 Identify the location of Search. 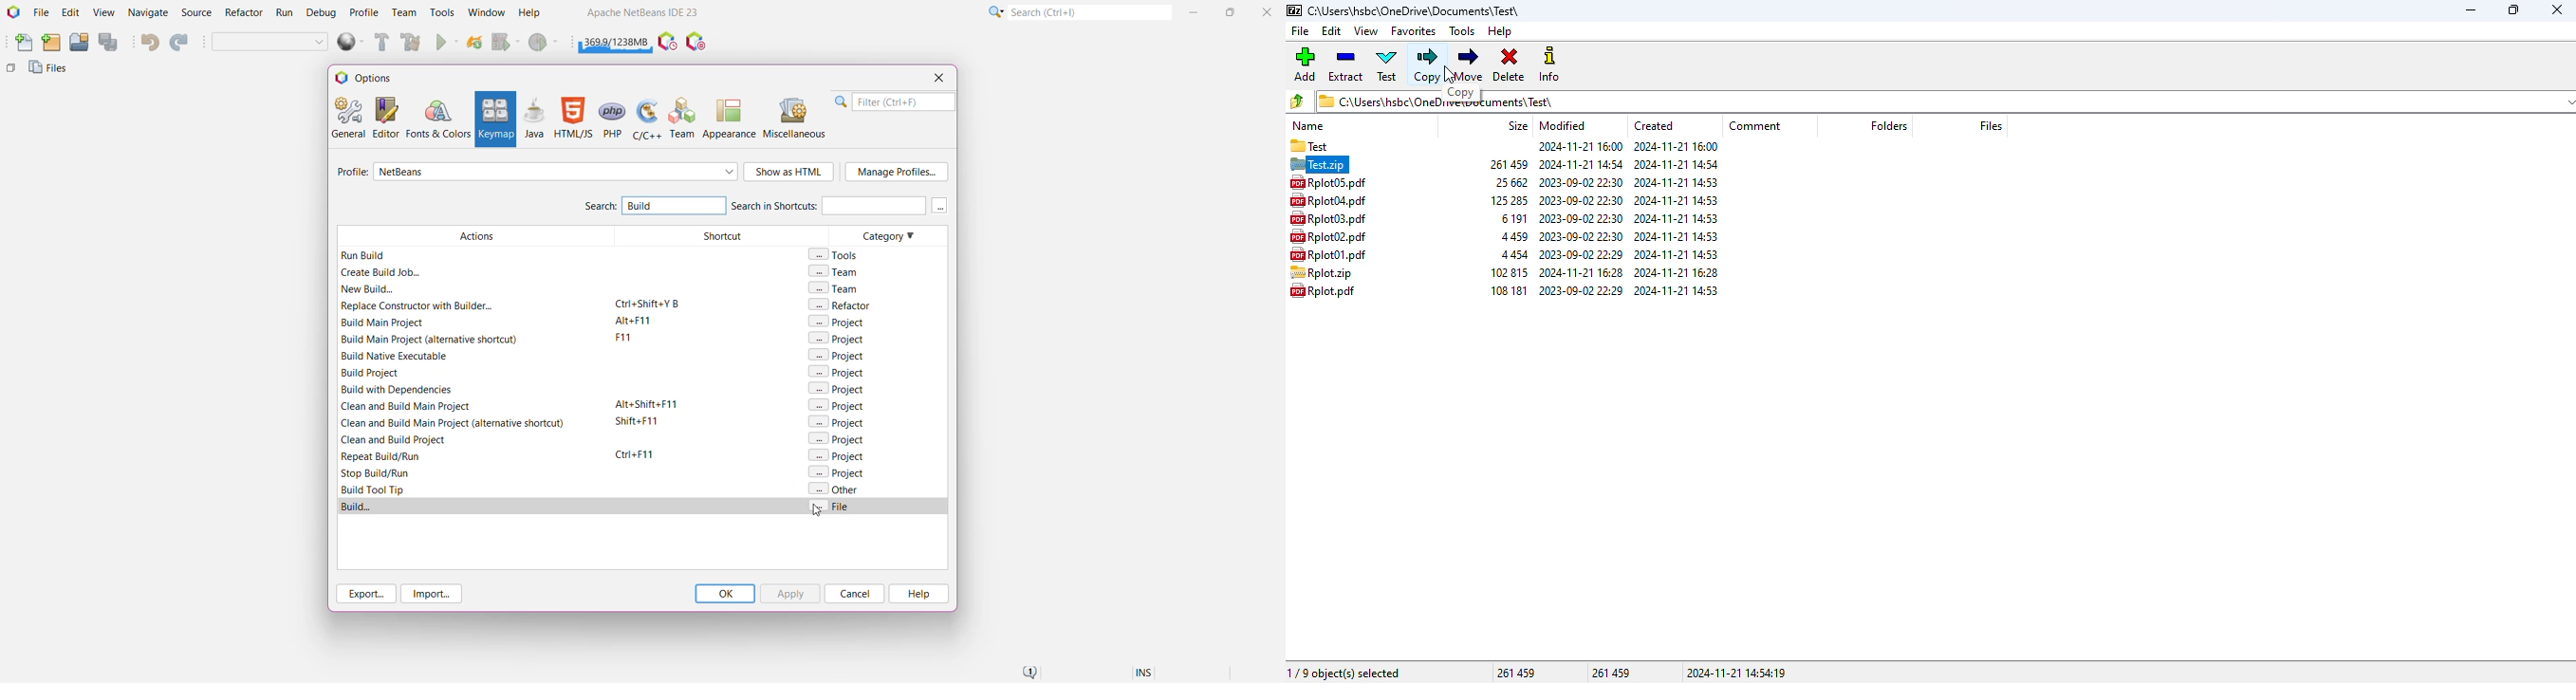
(1089, 11).